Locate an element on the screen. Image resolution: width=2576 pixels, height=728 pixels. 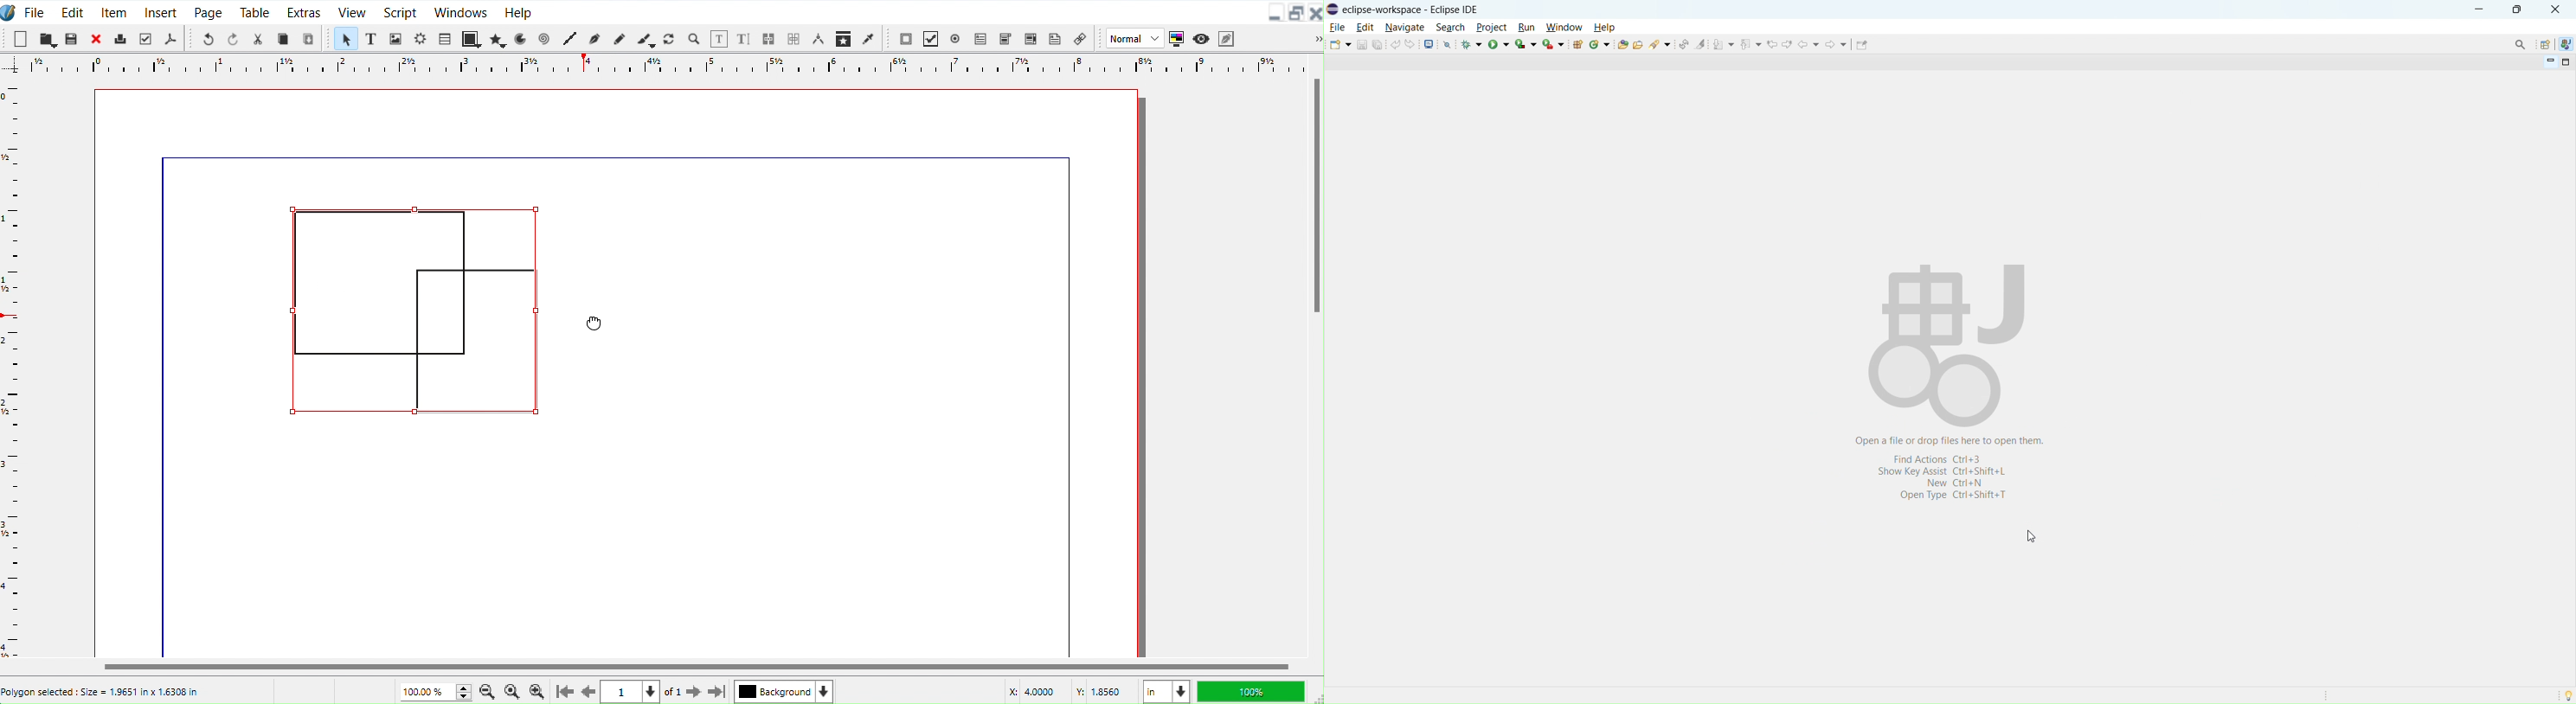
Insert is located at coordinates (161, 11).